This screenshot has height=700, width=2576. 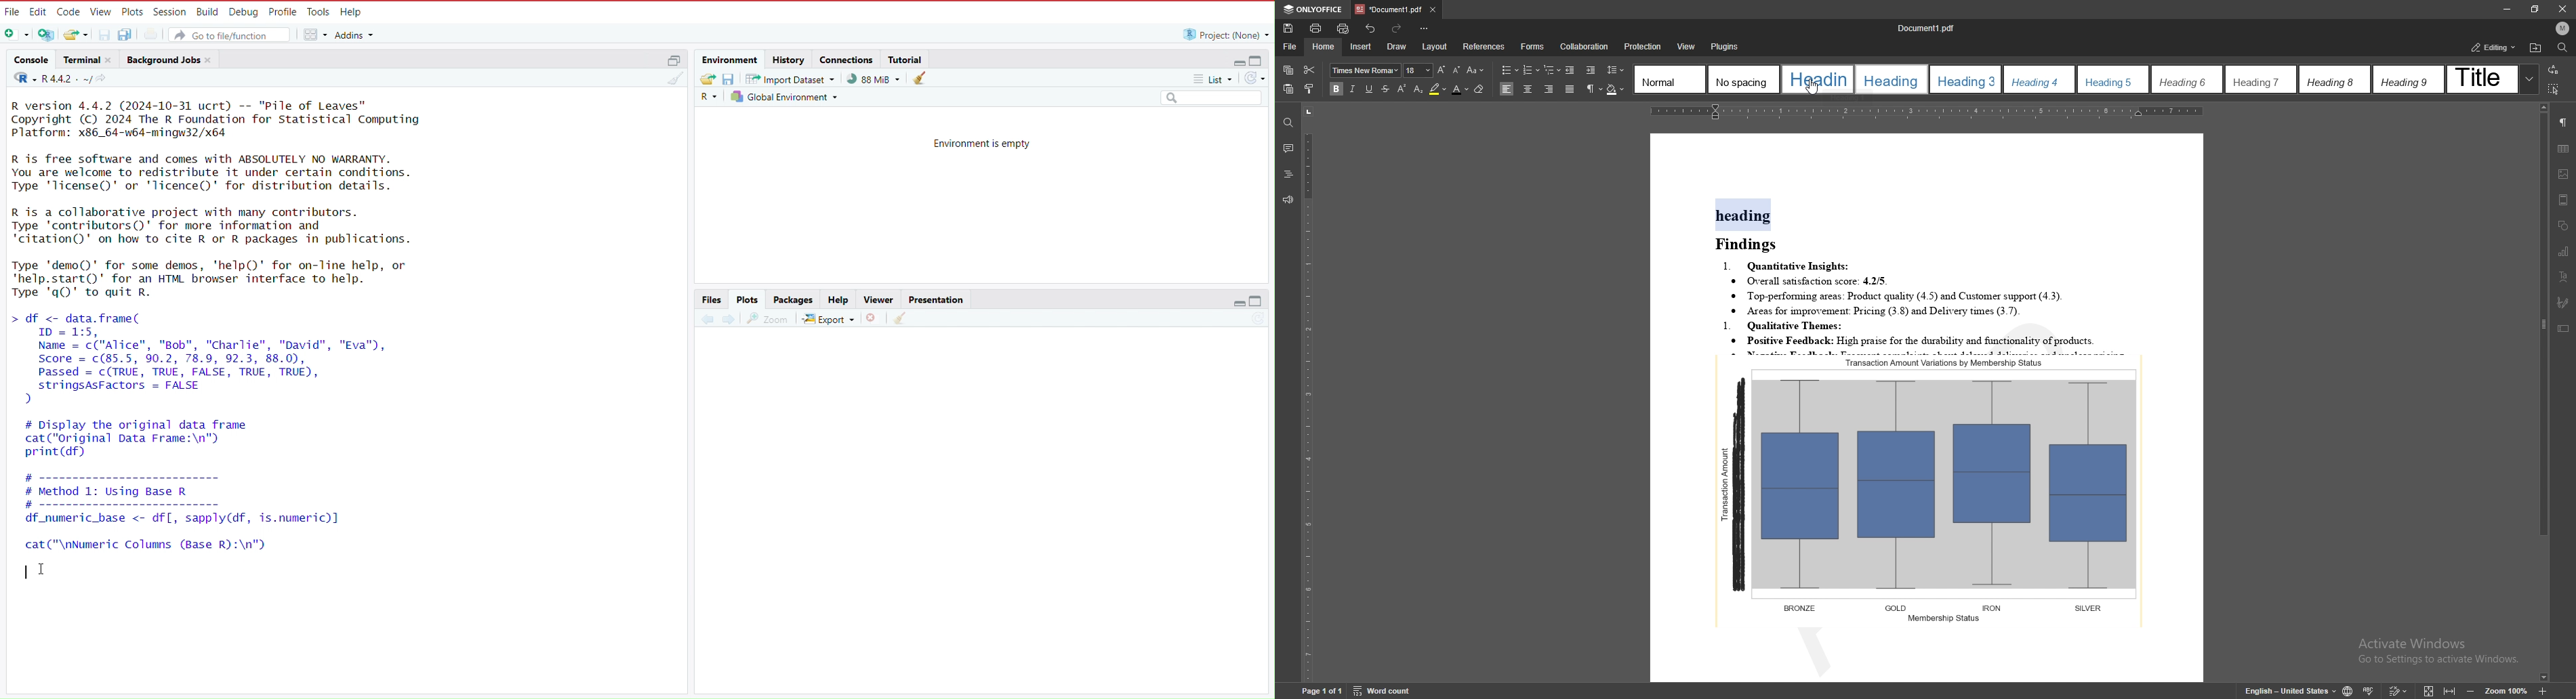 What do you see at coordinates (28, 58) in the screenshot?
I see `console` at bounding box center [28, 58].